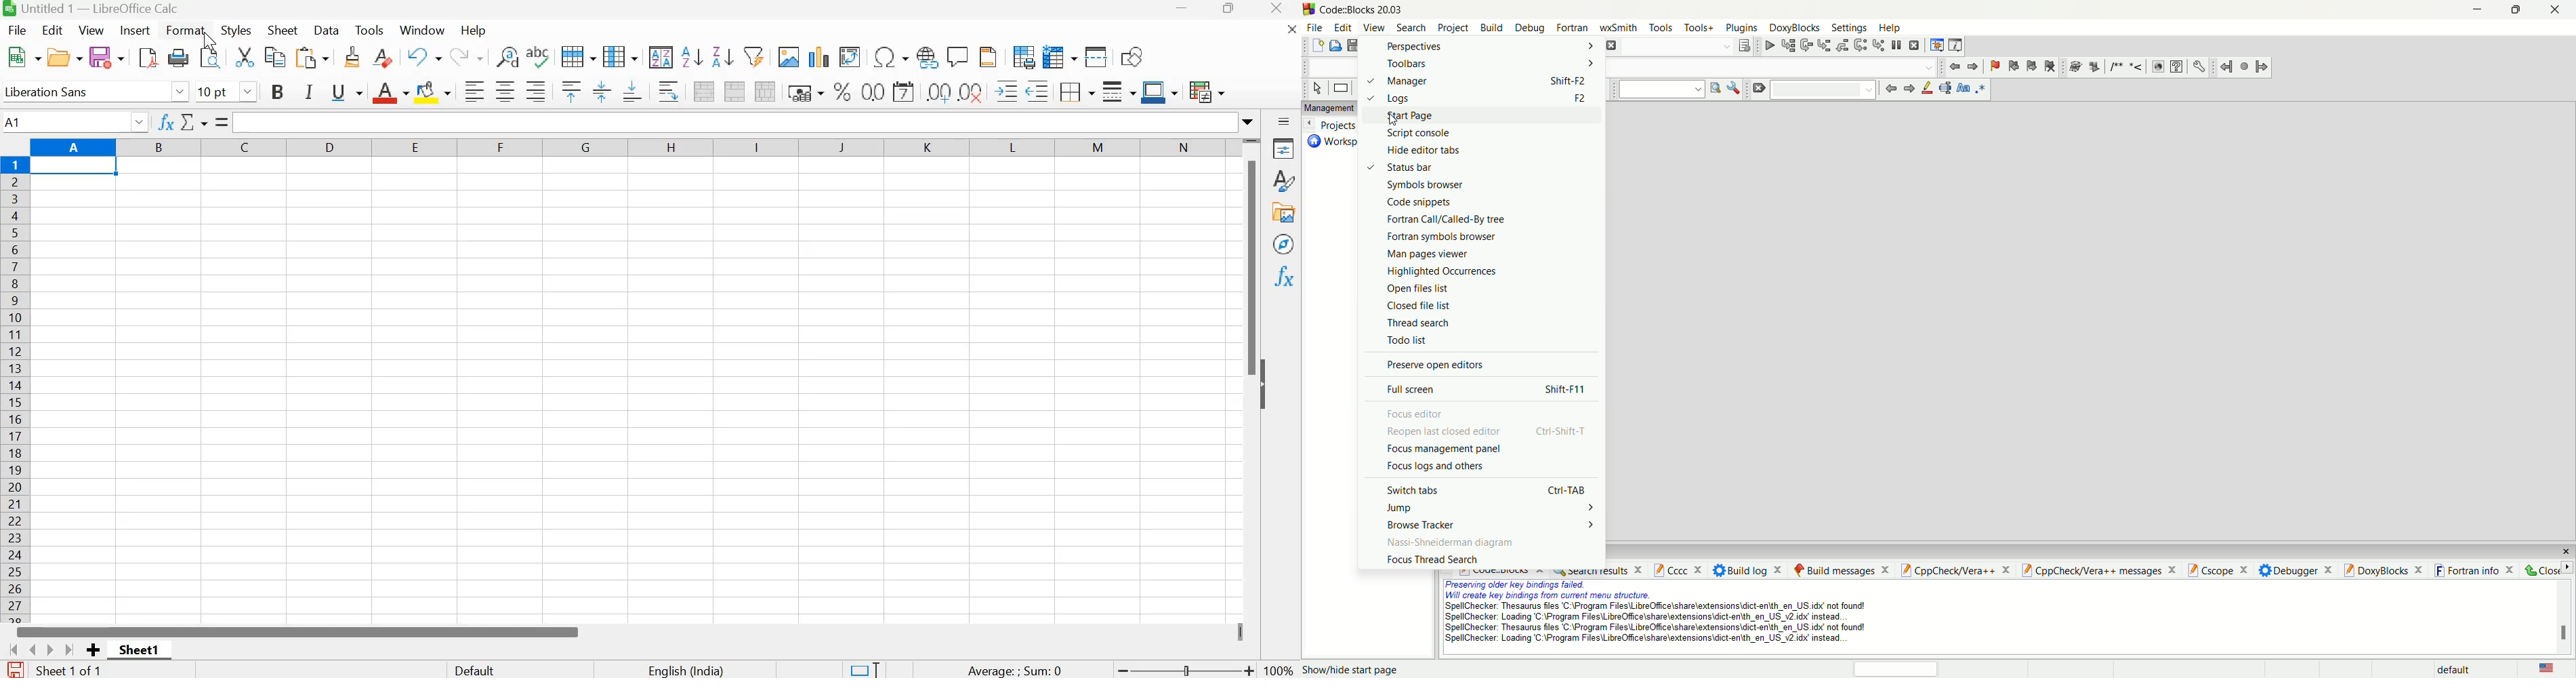 This screenshot has width=2576, height=700. I want to click on Split window, so click(1096, 58).